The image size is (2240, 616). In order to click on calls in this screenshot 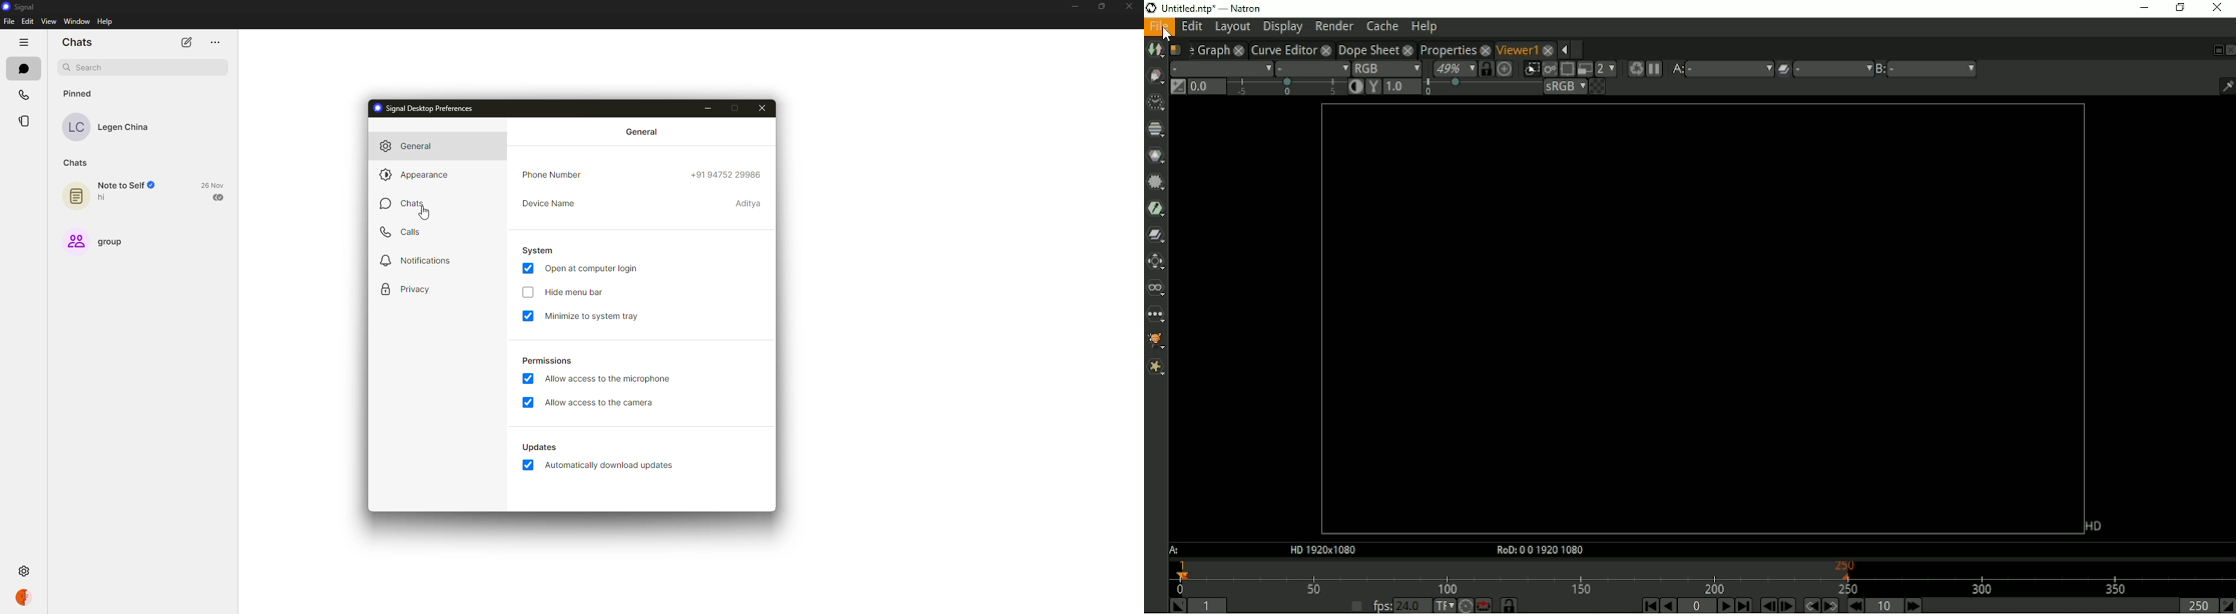, I will do `click(22, 96)`.